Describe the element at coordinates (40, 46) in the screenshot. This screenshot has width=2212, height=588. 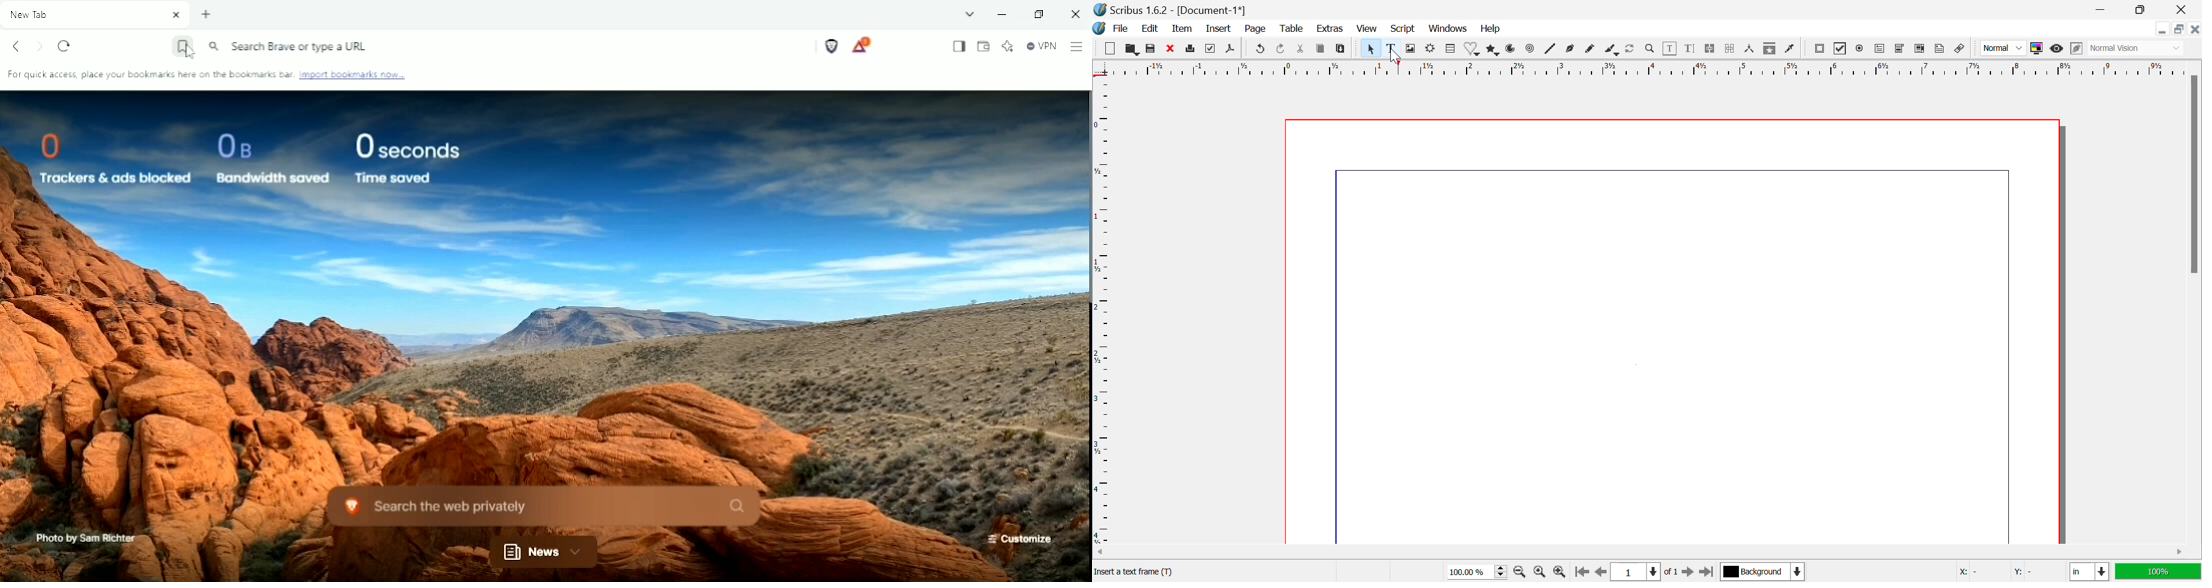
I see `Click to go forward` at that location.